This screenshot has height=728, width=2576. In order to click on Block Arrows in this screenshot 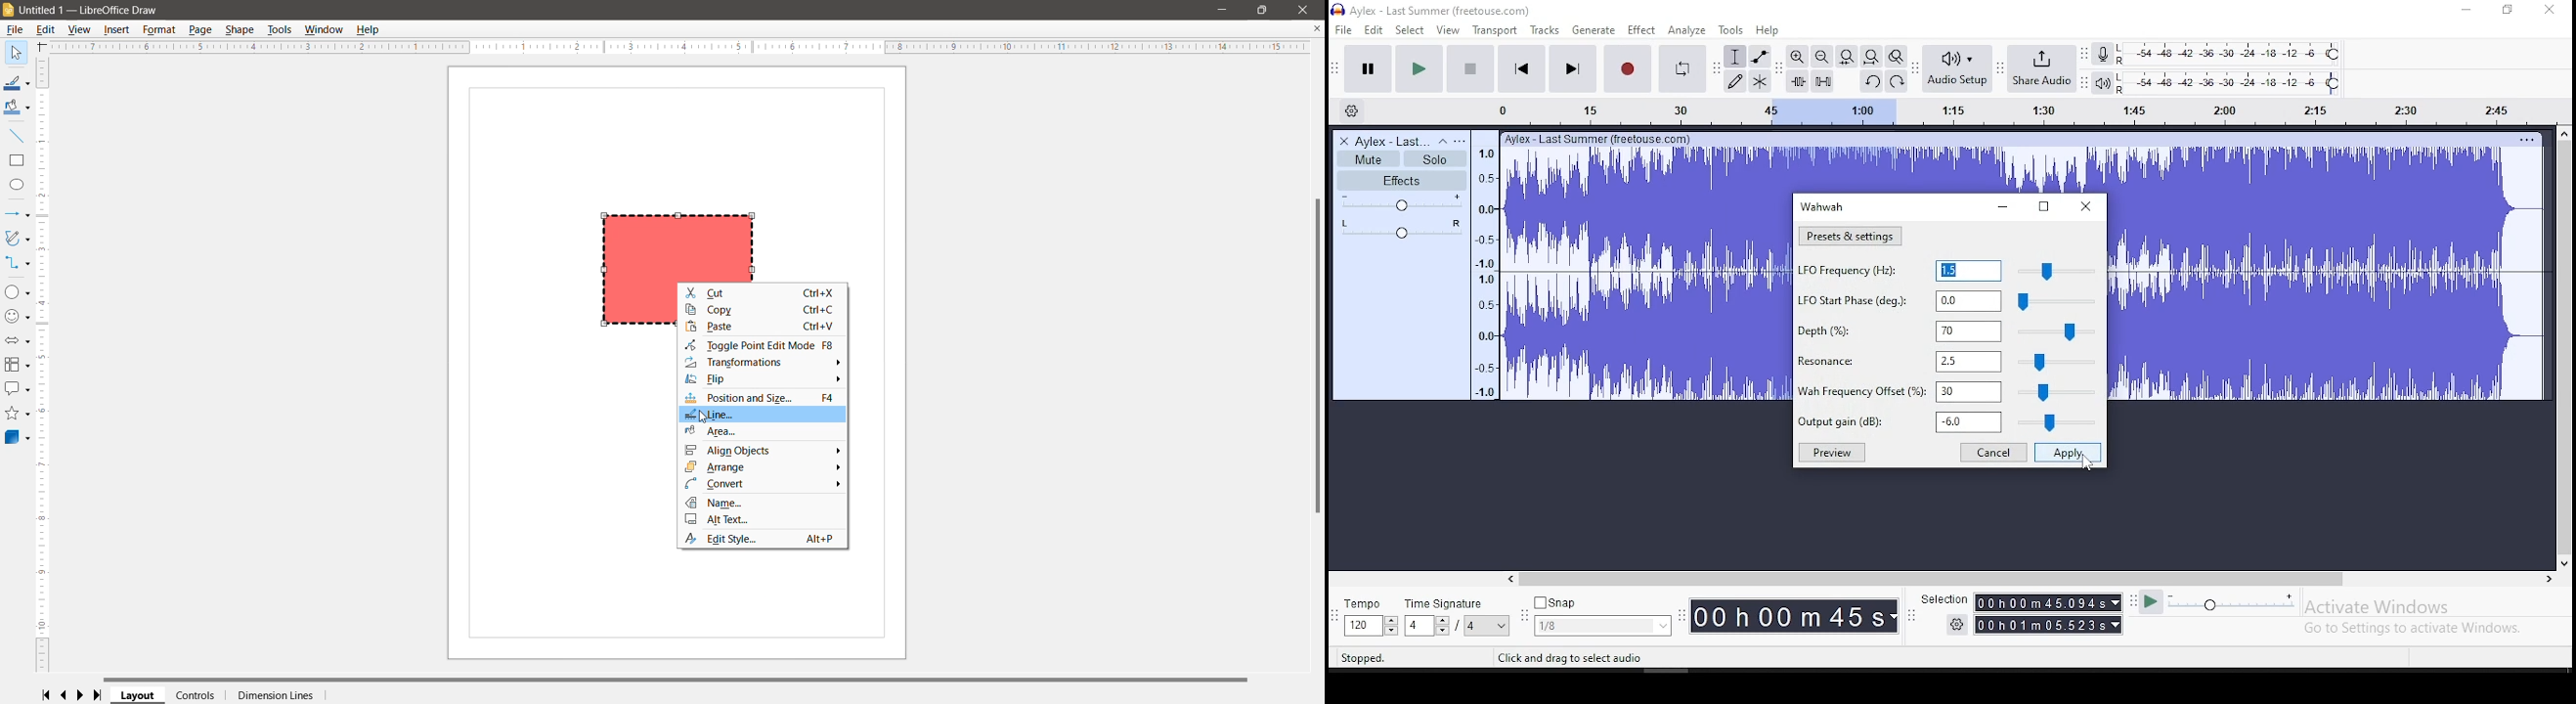, I will do `click(18, 341)`.